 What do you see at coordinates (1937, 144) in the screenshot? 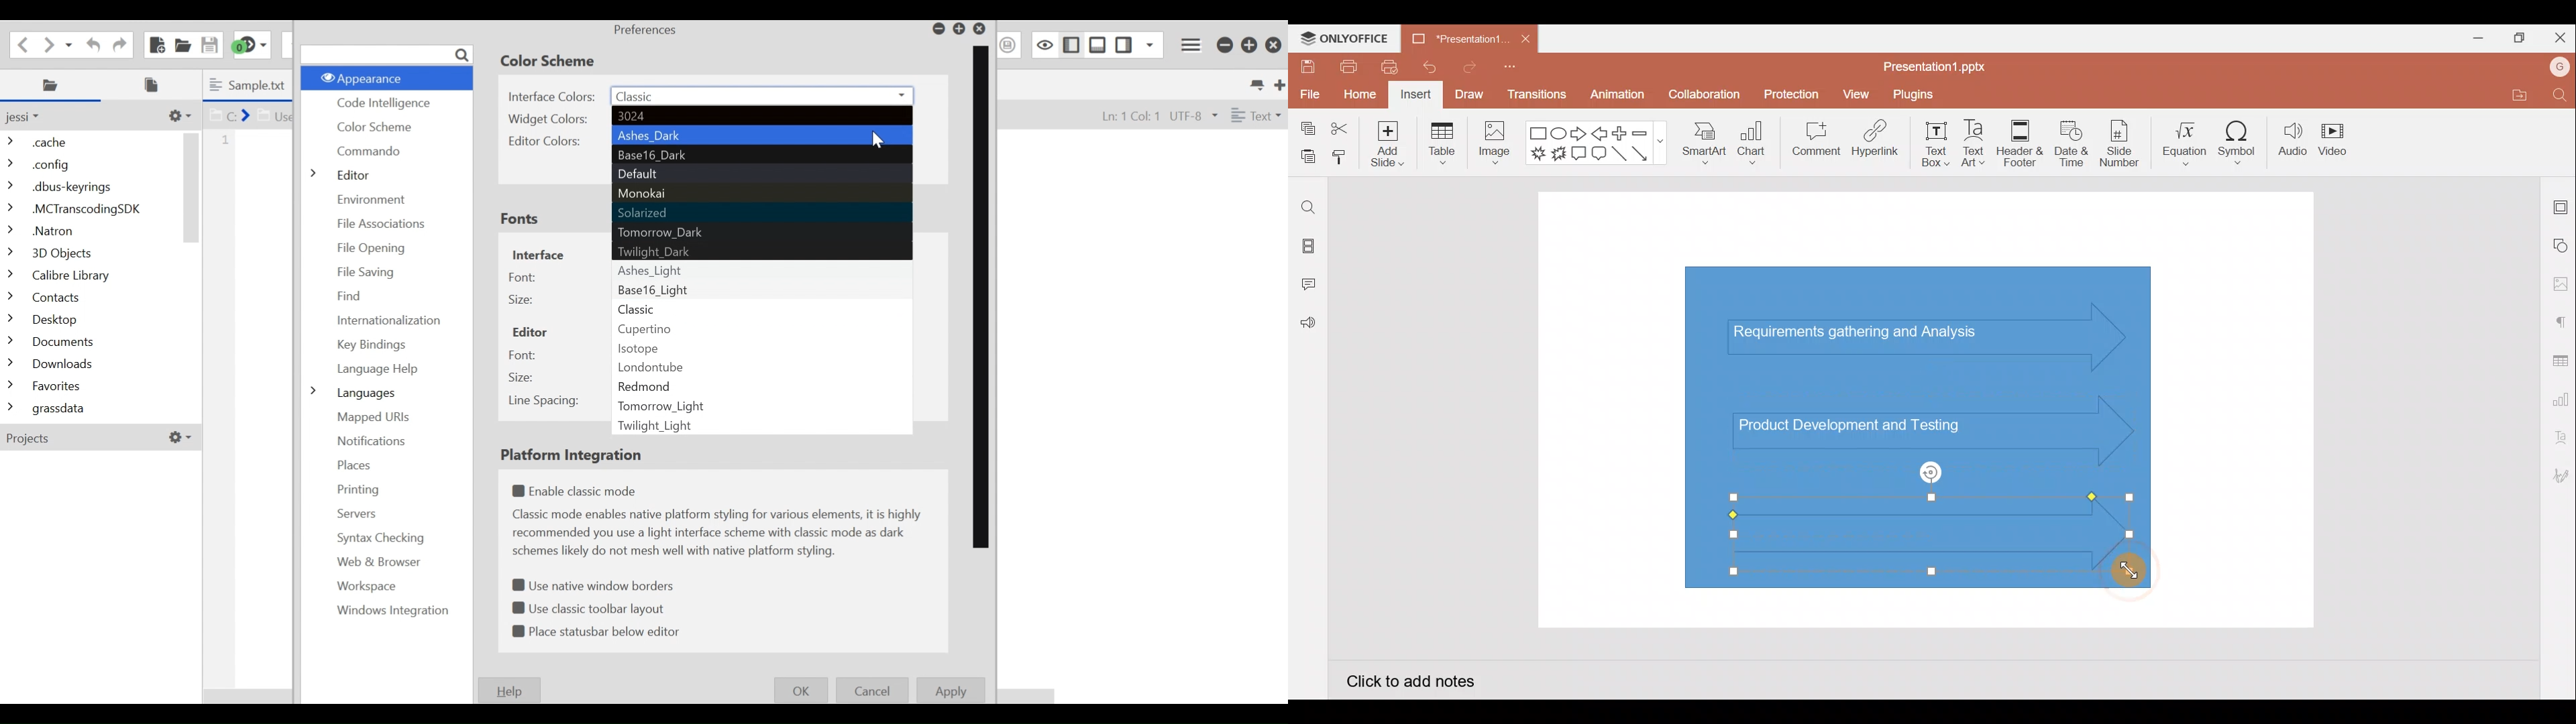
I see `Text box` at bounding box center [1937, 144].